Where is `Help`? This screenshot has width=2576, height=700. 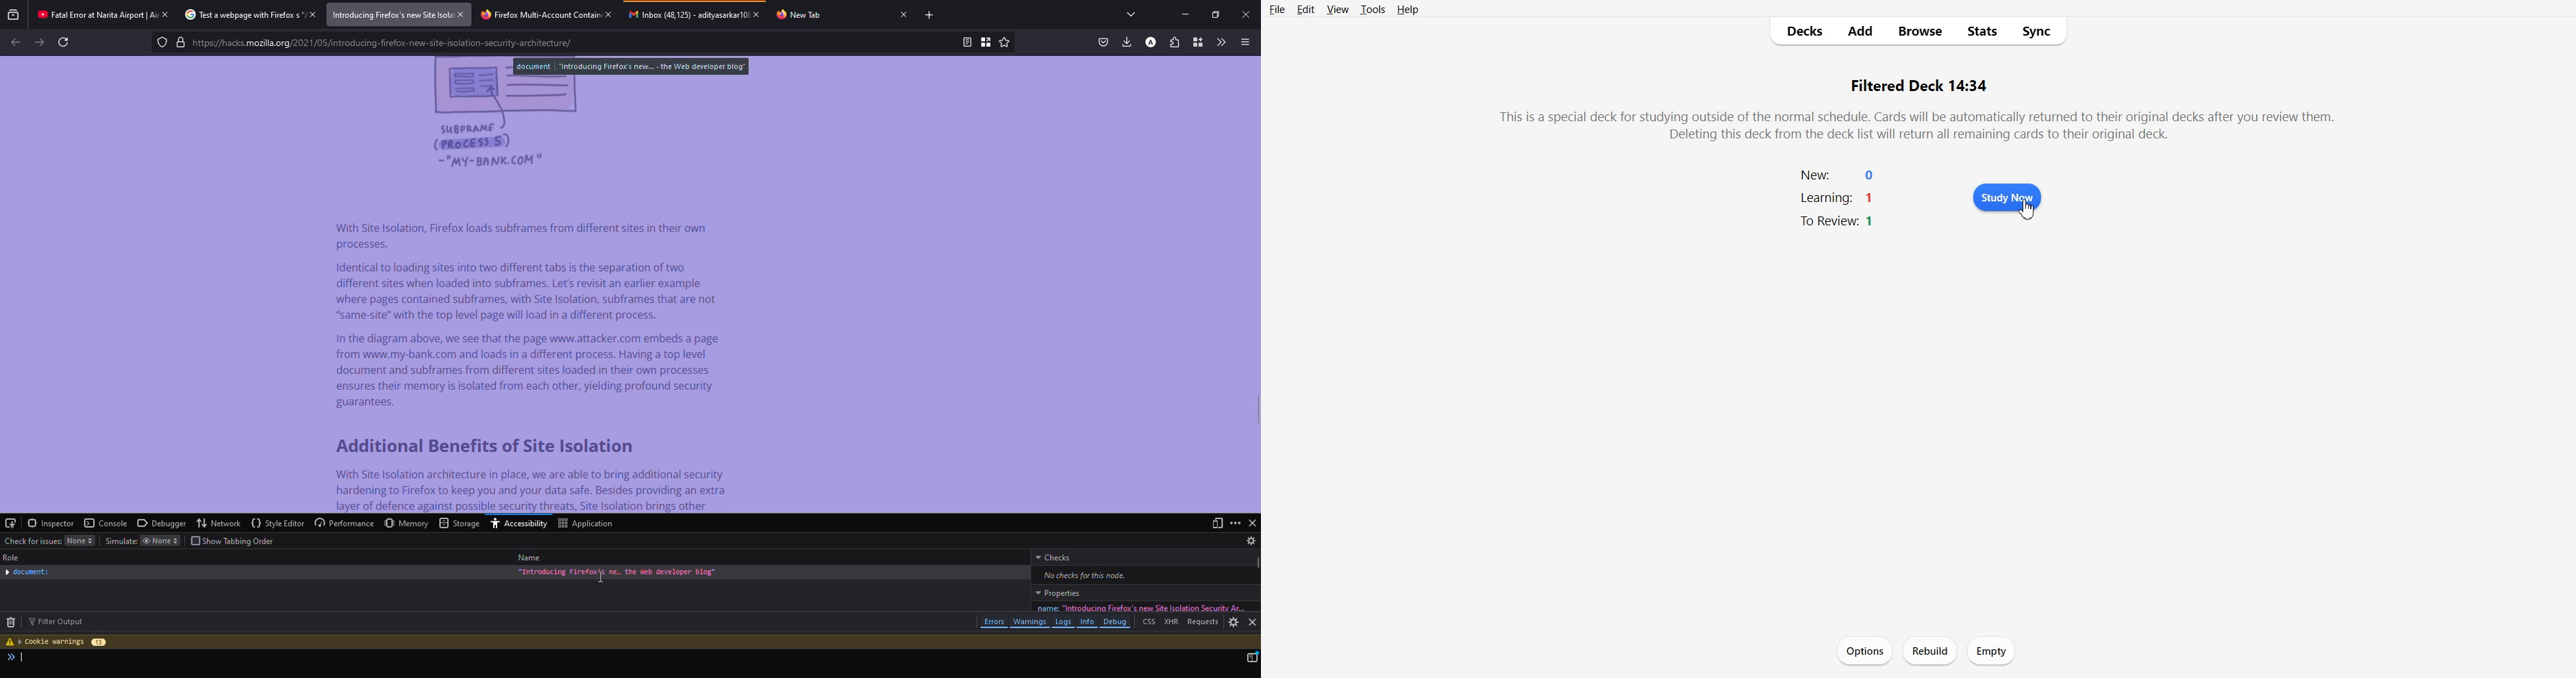 Help is located at coordinates (1407, 9).